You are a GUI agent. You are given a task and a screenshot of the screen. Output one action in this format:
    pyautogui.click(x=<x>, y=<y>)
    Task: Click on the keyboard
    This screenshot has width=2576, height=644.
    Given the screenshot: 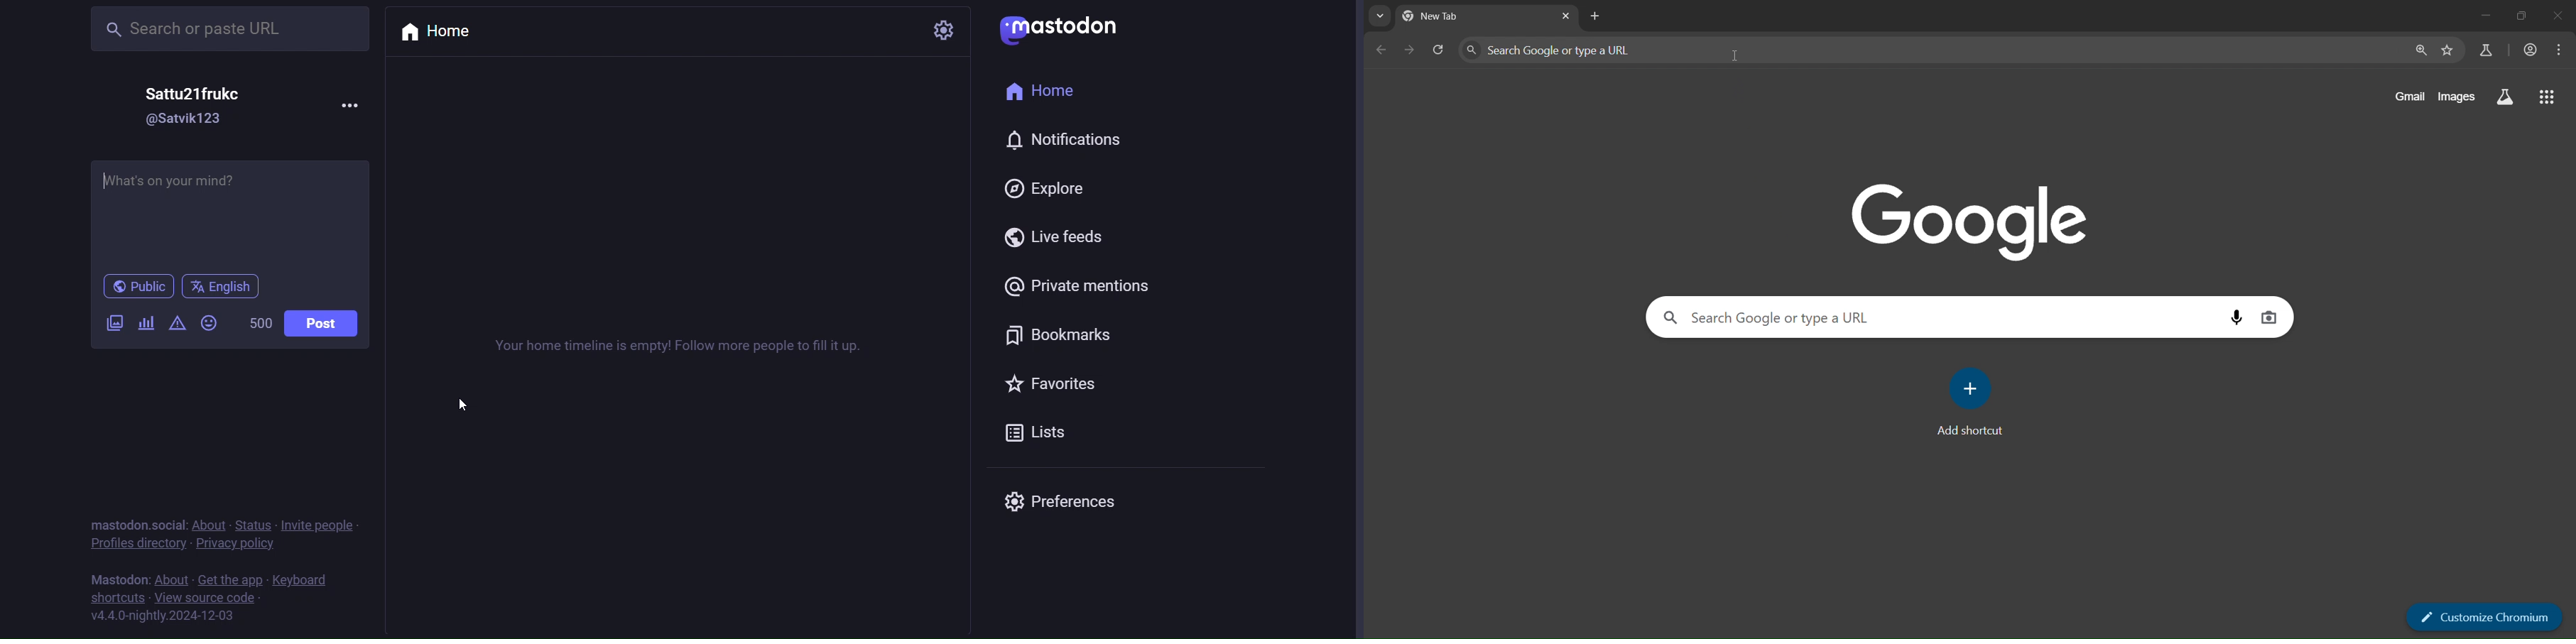 What is the action you would take?
    pyautogui.click(x=299, y=579)
    